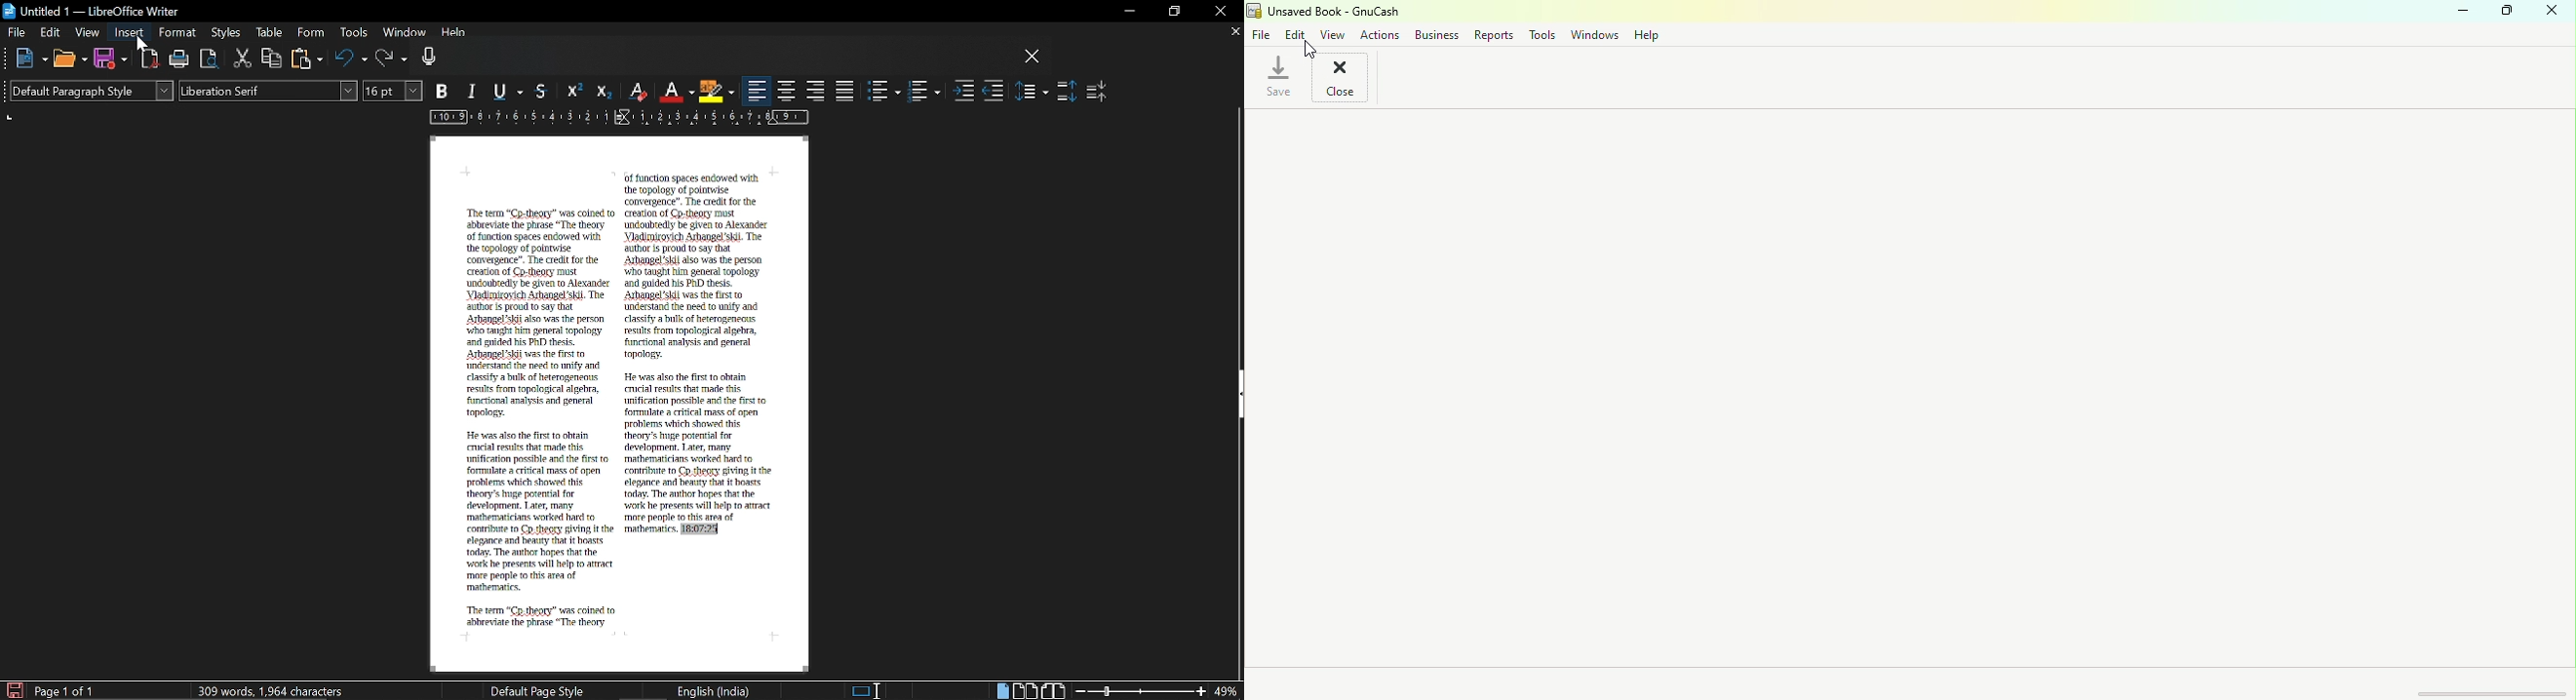  What do you see at coordinates (602, 91) in the screenshot?
I see `Subscript` at bounding box center [602, 91].